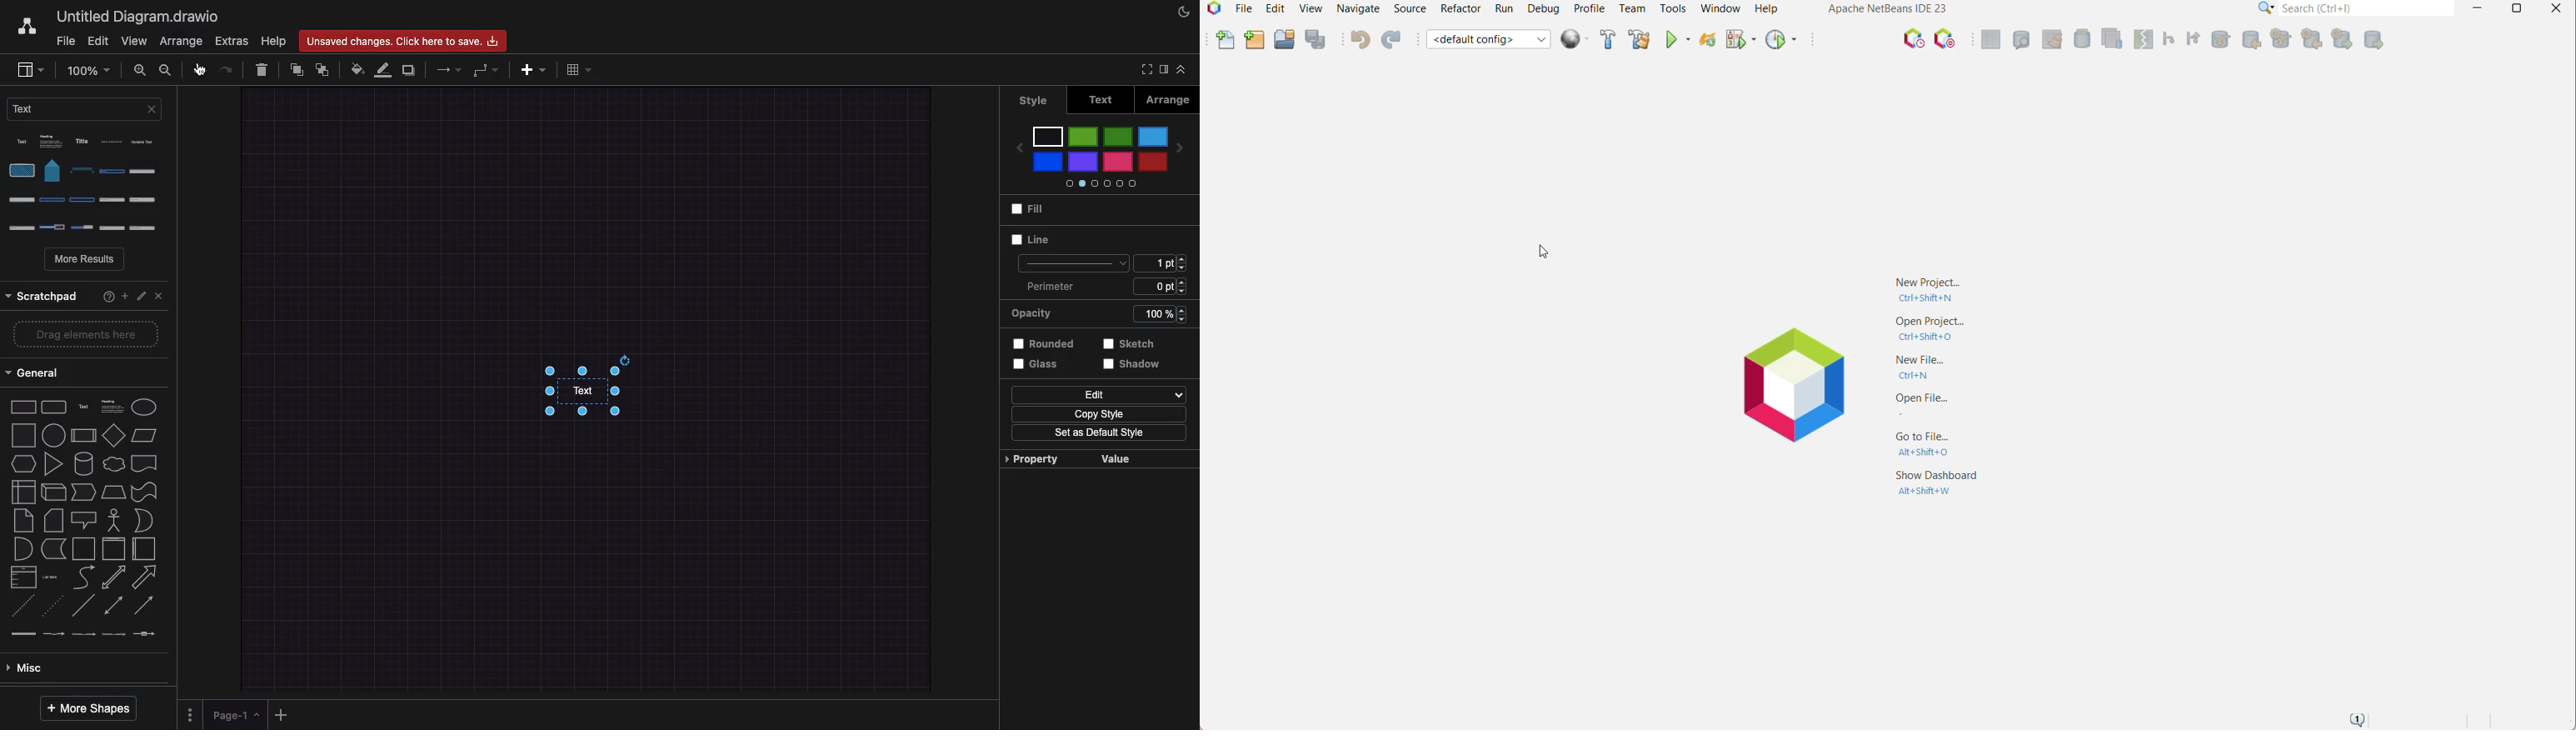 Image resolution: width=2576 pixels, height=756 pixels. Describe the element at coordinates (42, 294) in the screenshot. I see `Scratchpad` at that location.